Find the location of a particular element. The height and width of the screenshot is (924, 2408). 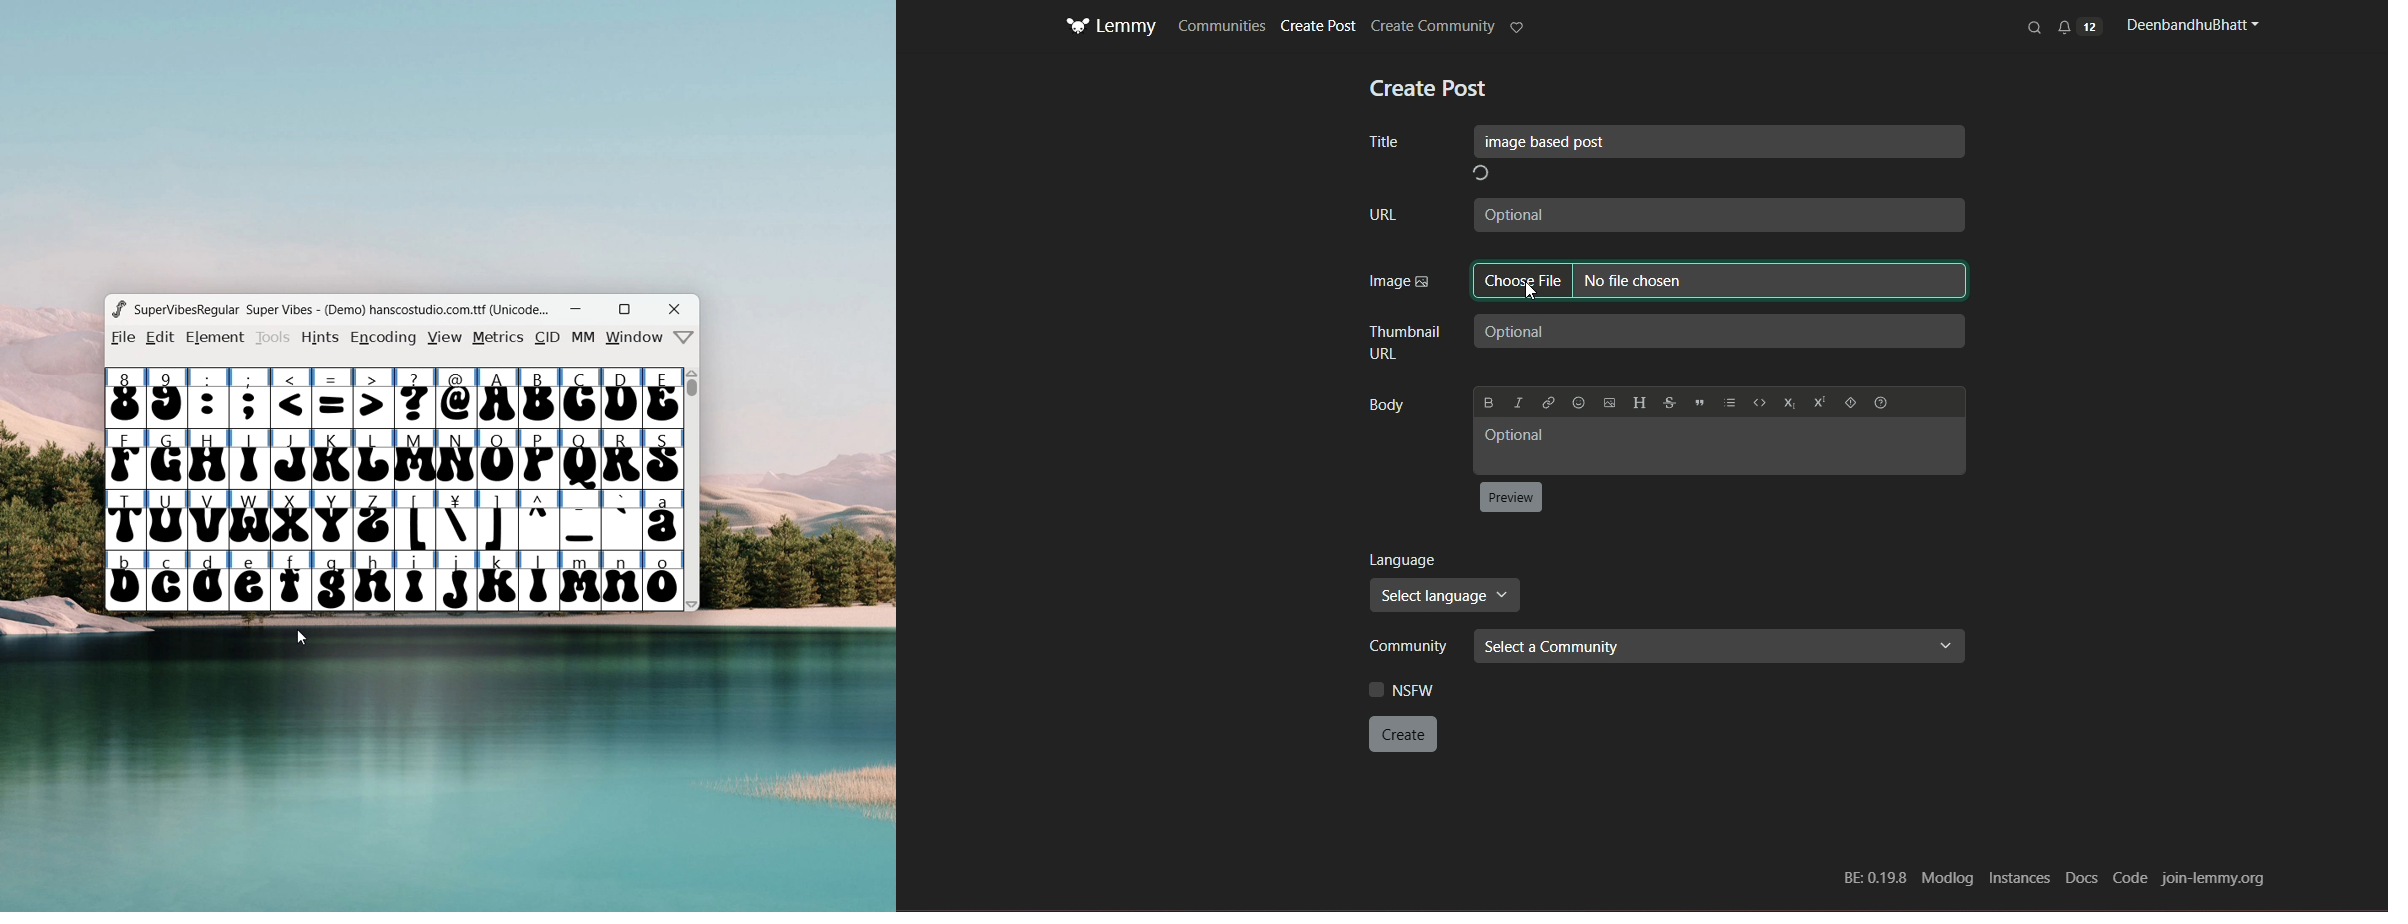

metrics is located at coordinates (497, 340).